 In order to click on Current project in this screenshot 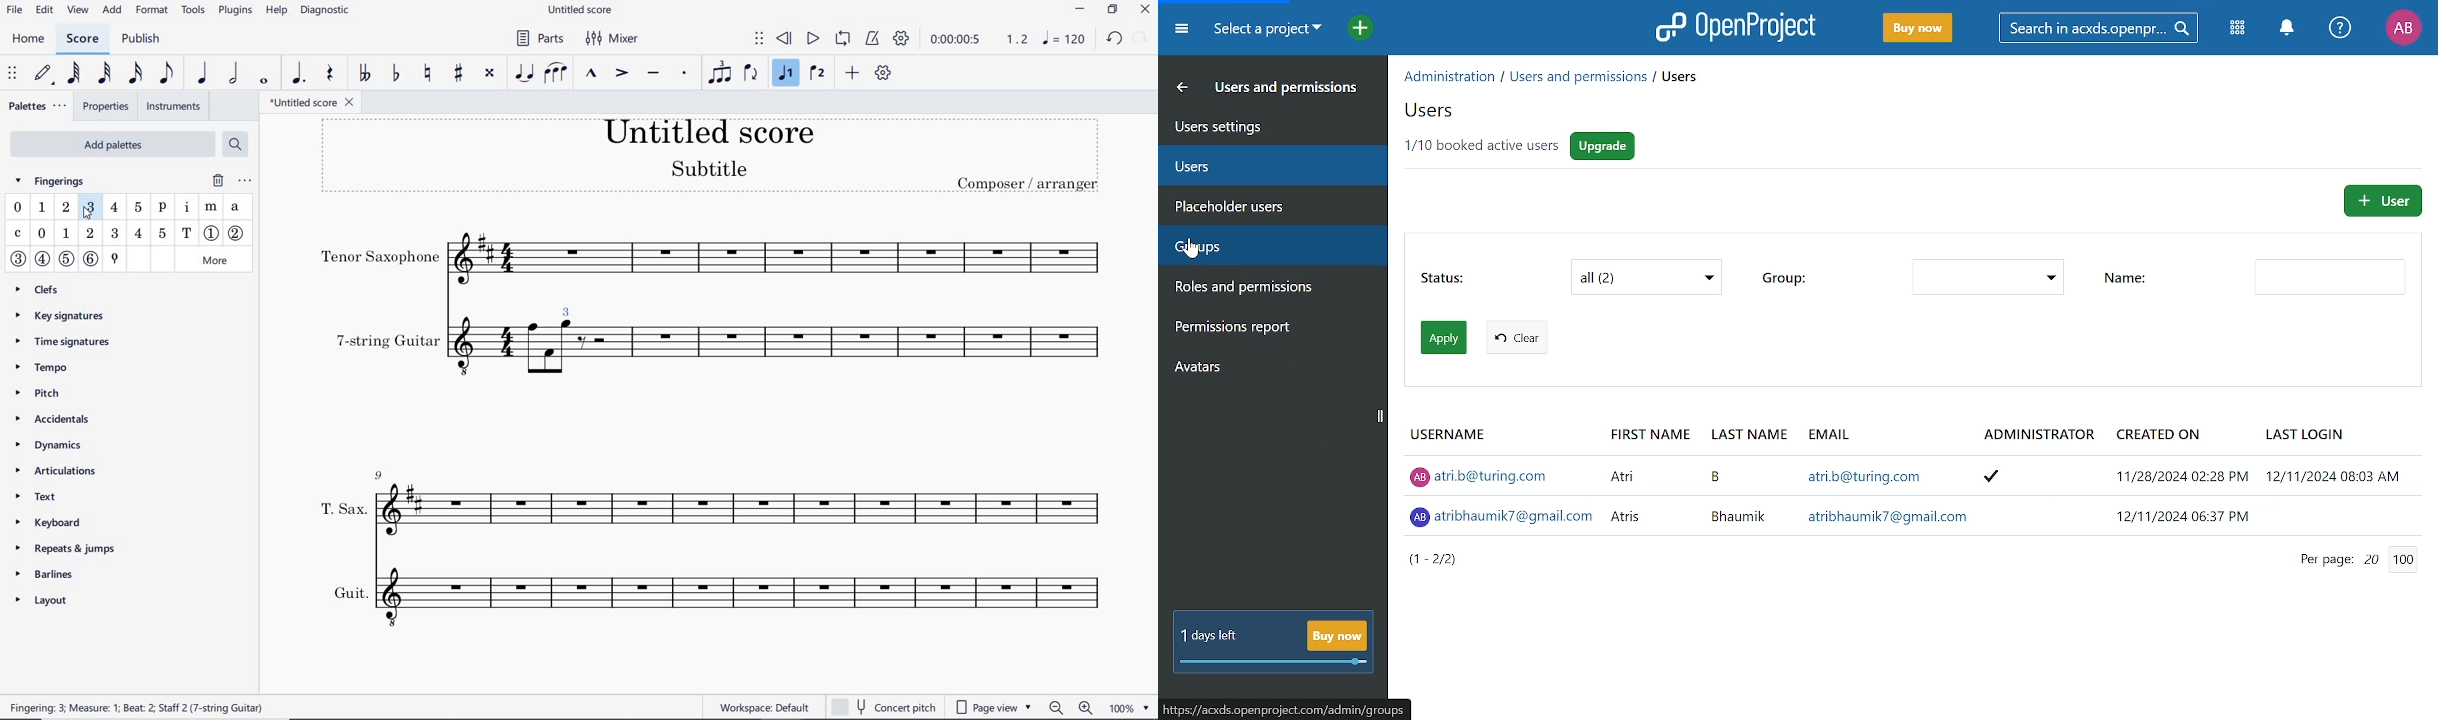, I will do `click(1265, 31)`.